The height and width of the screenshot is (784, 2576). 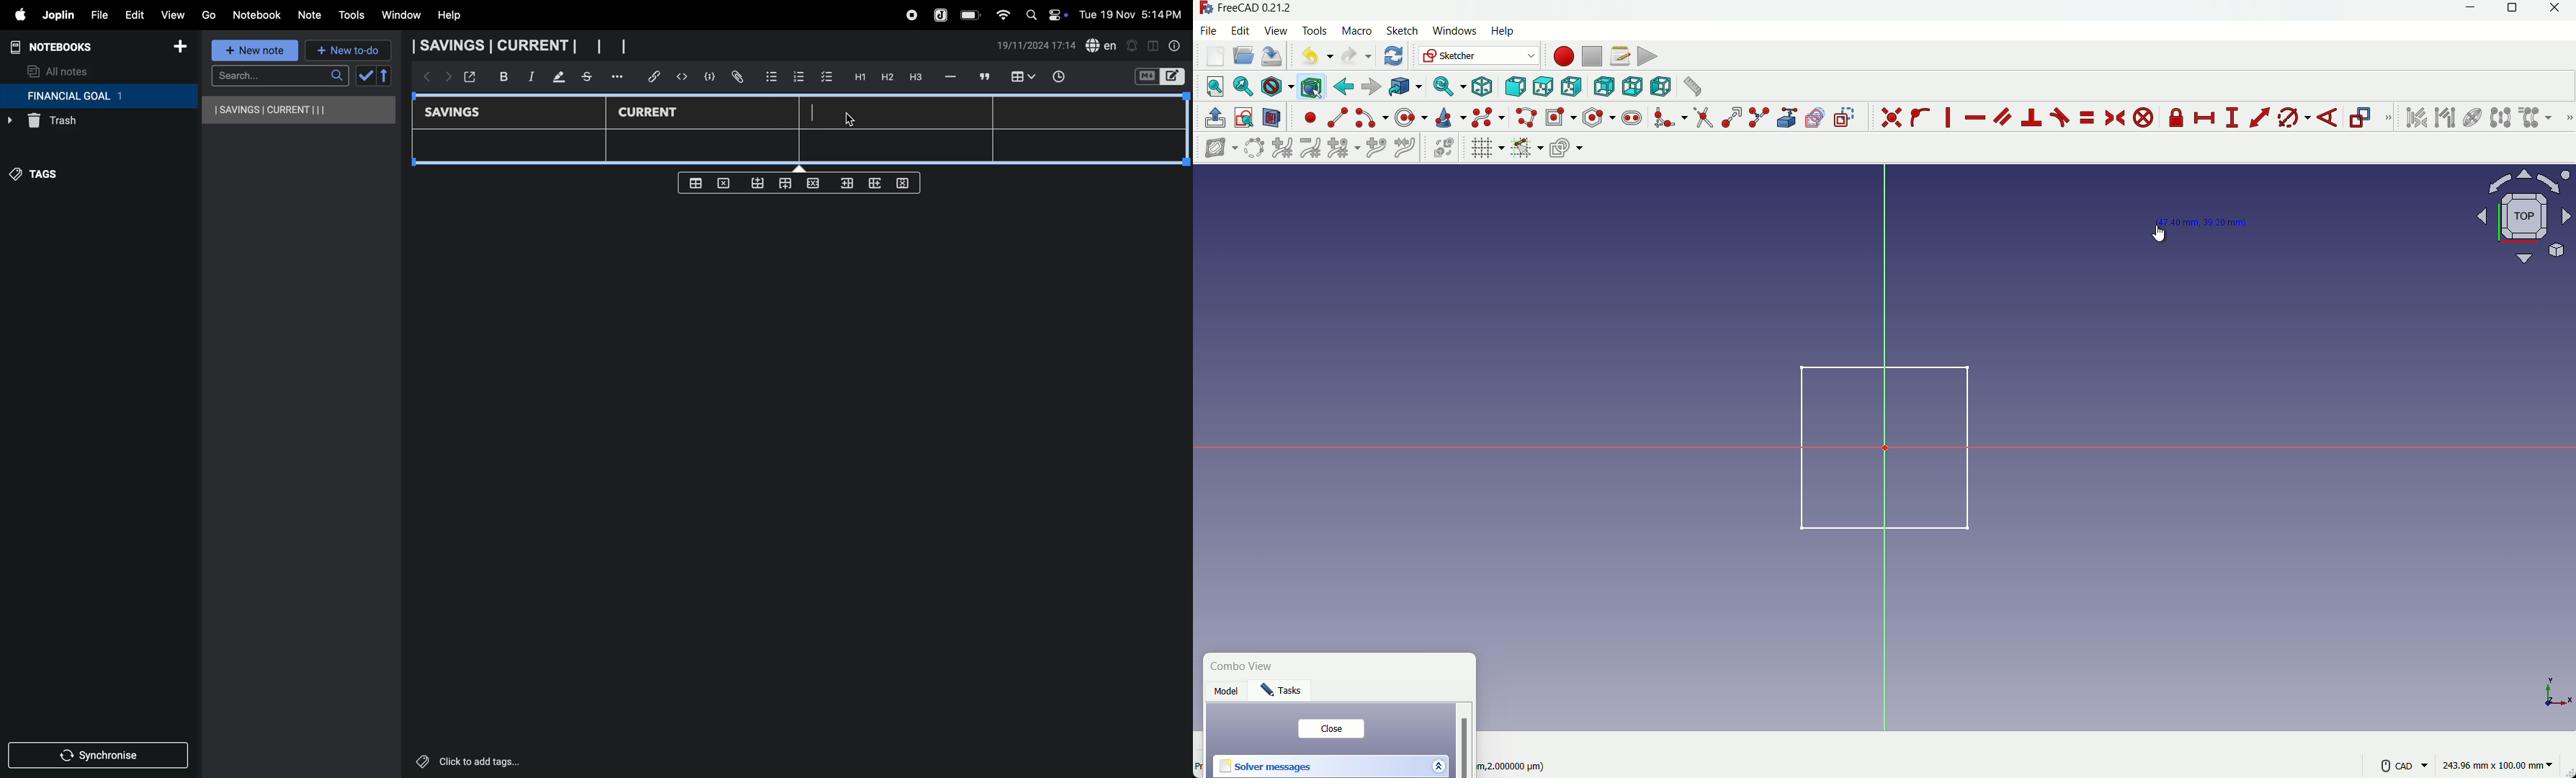 I want to click on macros setting, so click(x=1619, y=56).